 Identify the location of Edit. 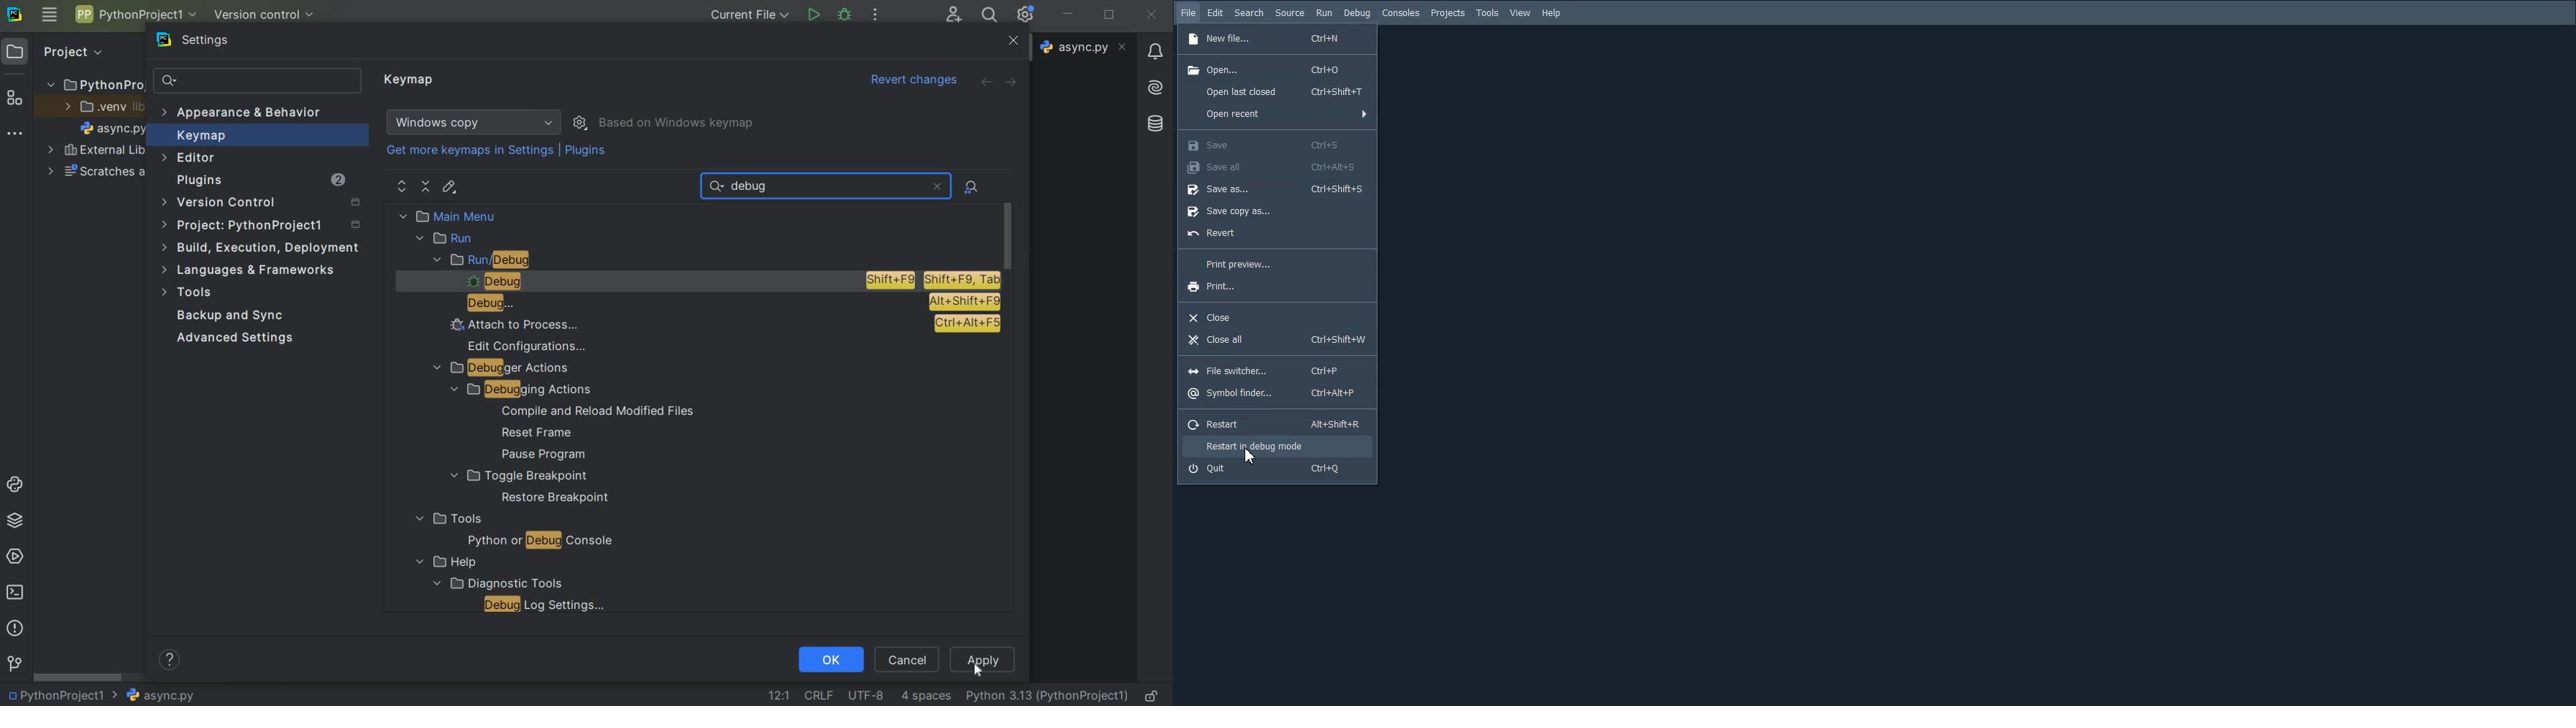
(1215, 12).